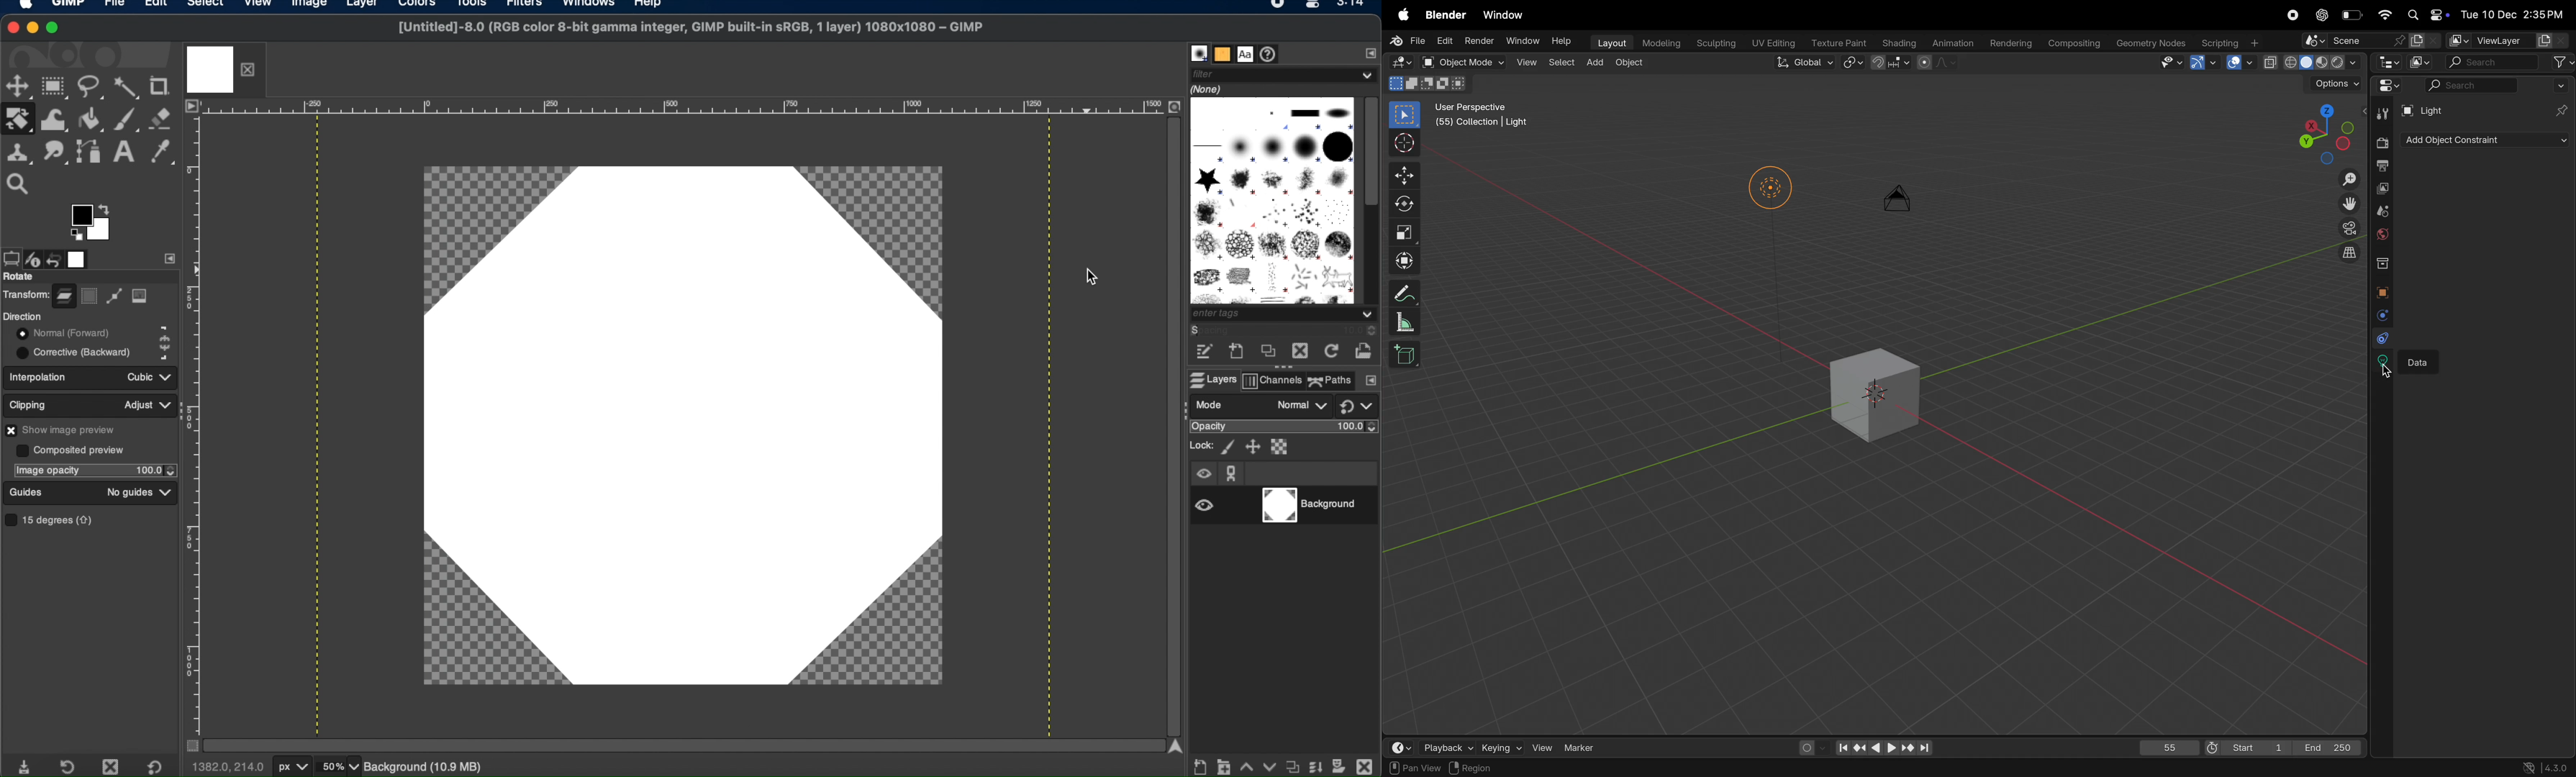 The height and width of the screenshot is (784, 2576). Describe the element at coordinates (2240, 63) in the screenshot. I see `show overlays` at that location.